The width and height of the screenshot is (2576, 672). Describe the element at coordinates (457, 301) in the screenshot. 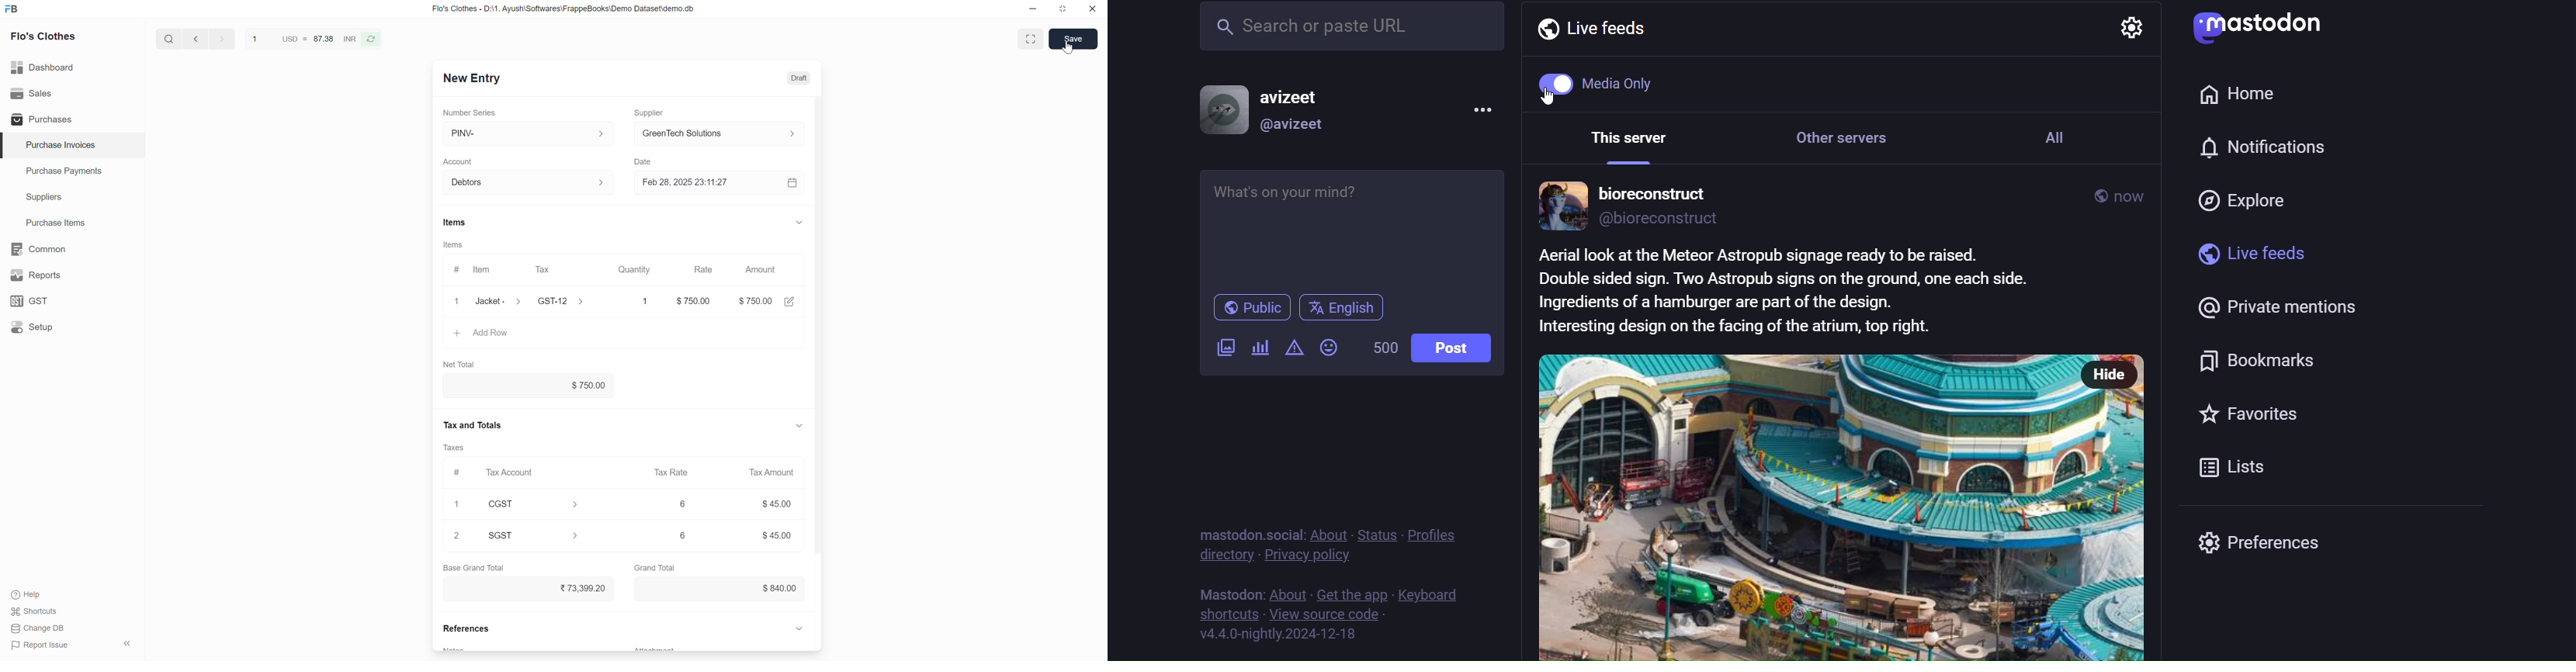

I see `Close` at that location.